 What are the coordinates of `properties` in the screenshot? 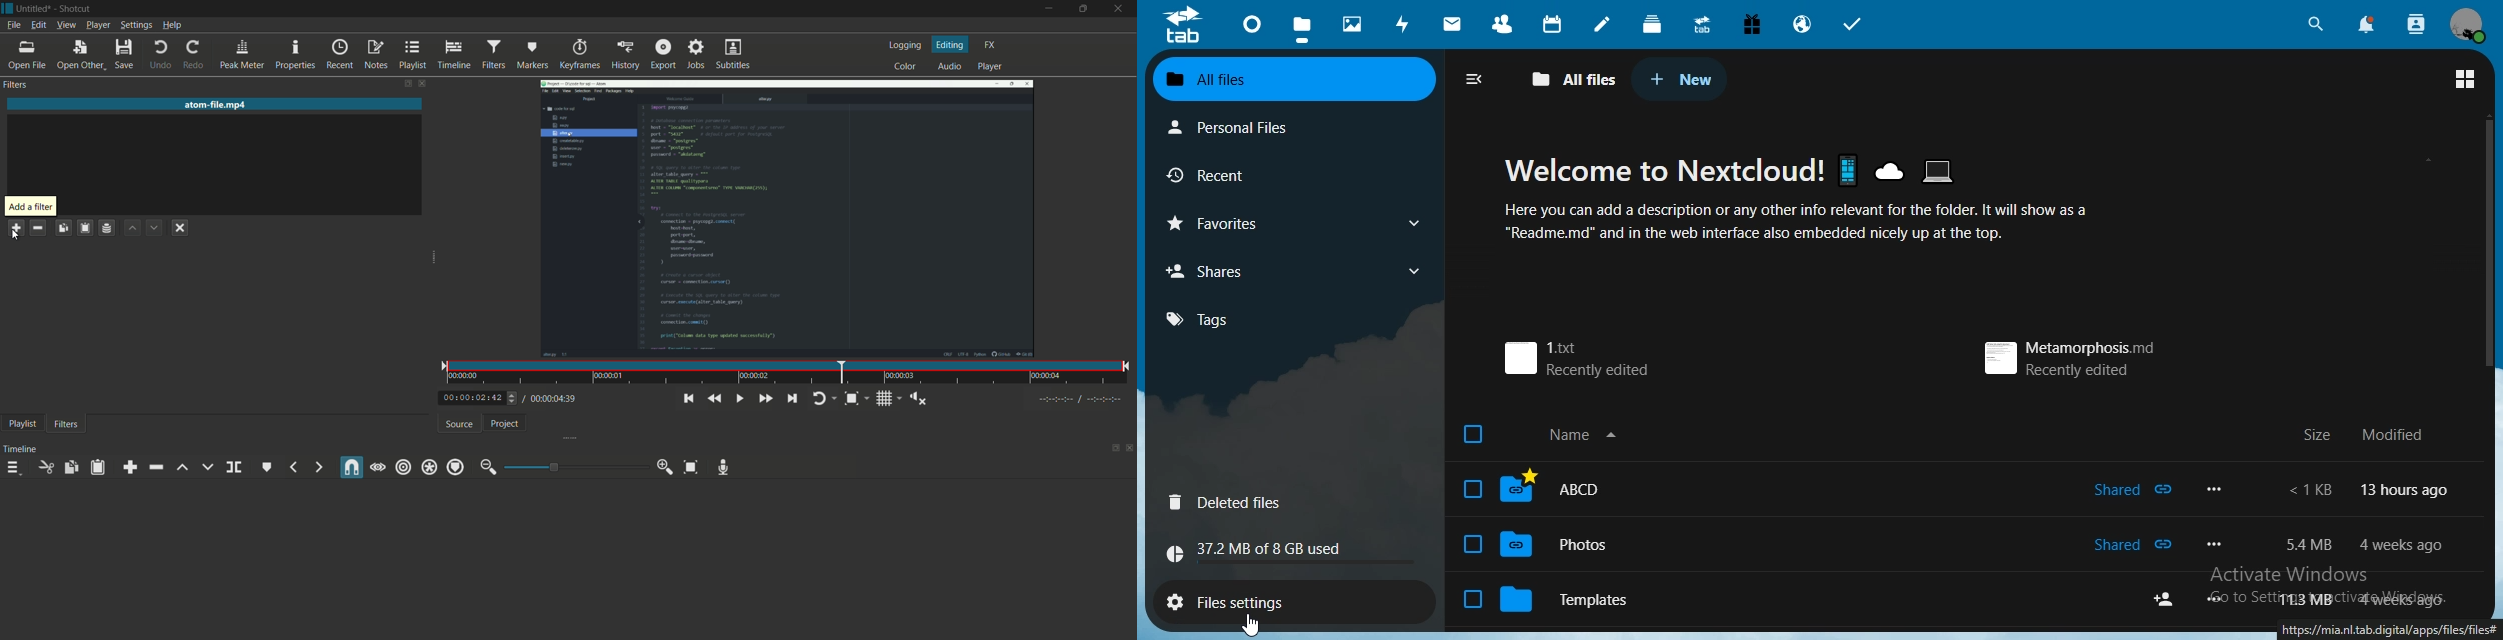 It's located at (295, 55).